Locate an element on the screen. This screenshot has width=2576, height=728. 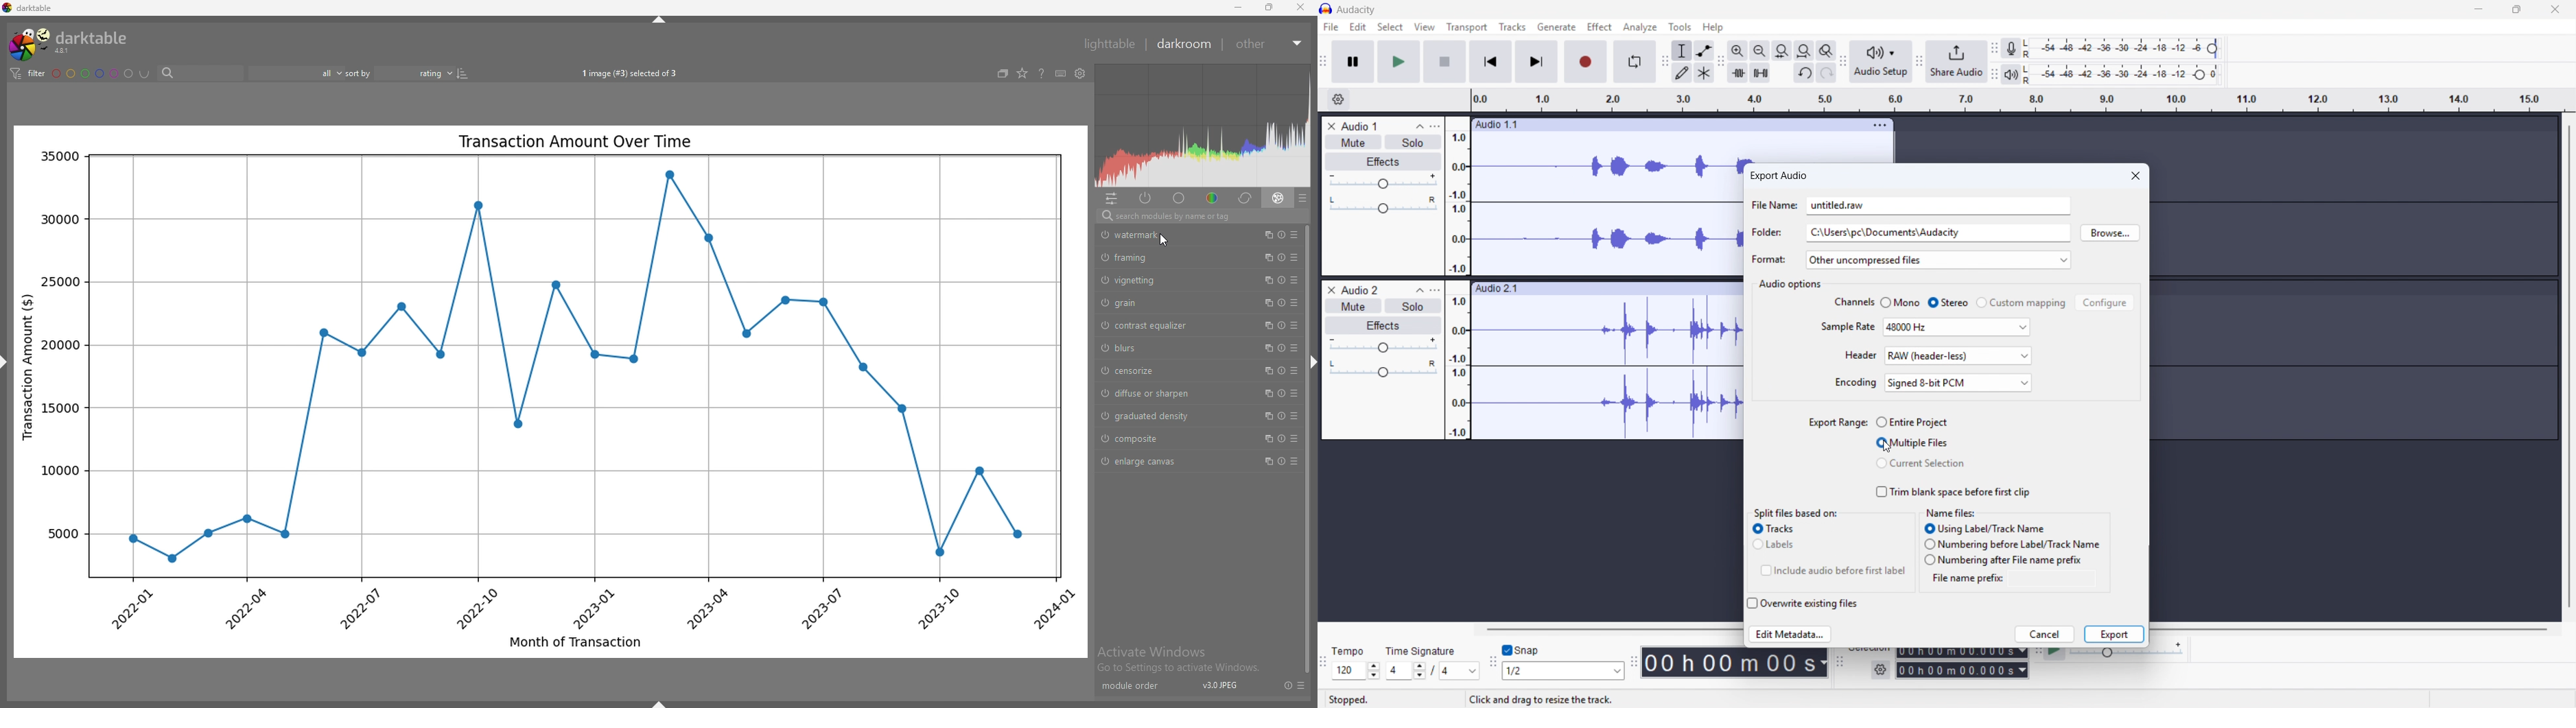
darktable is located at coordinates (69, 43).